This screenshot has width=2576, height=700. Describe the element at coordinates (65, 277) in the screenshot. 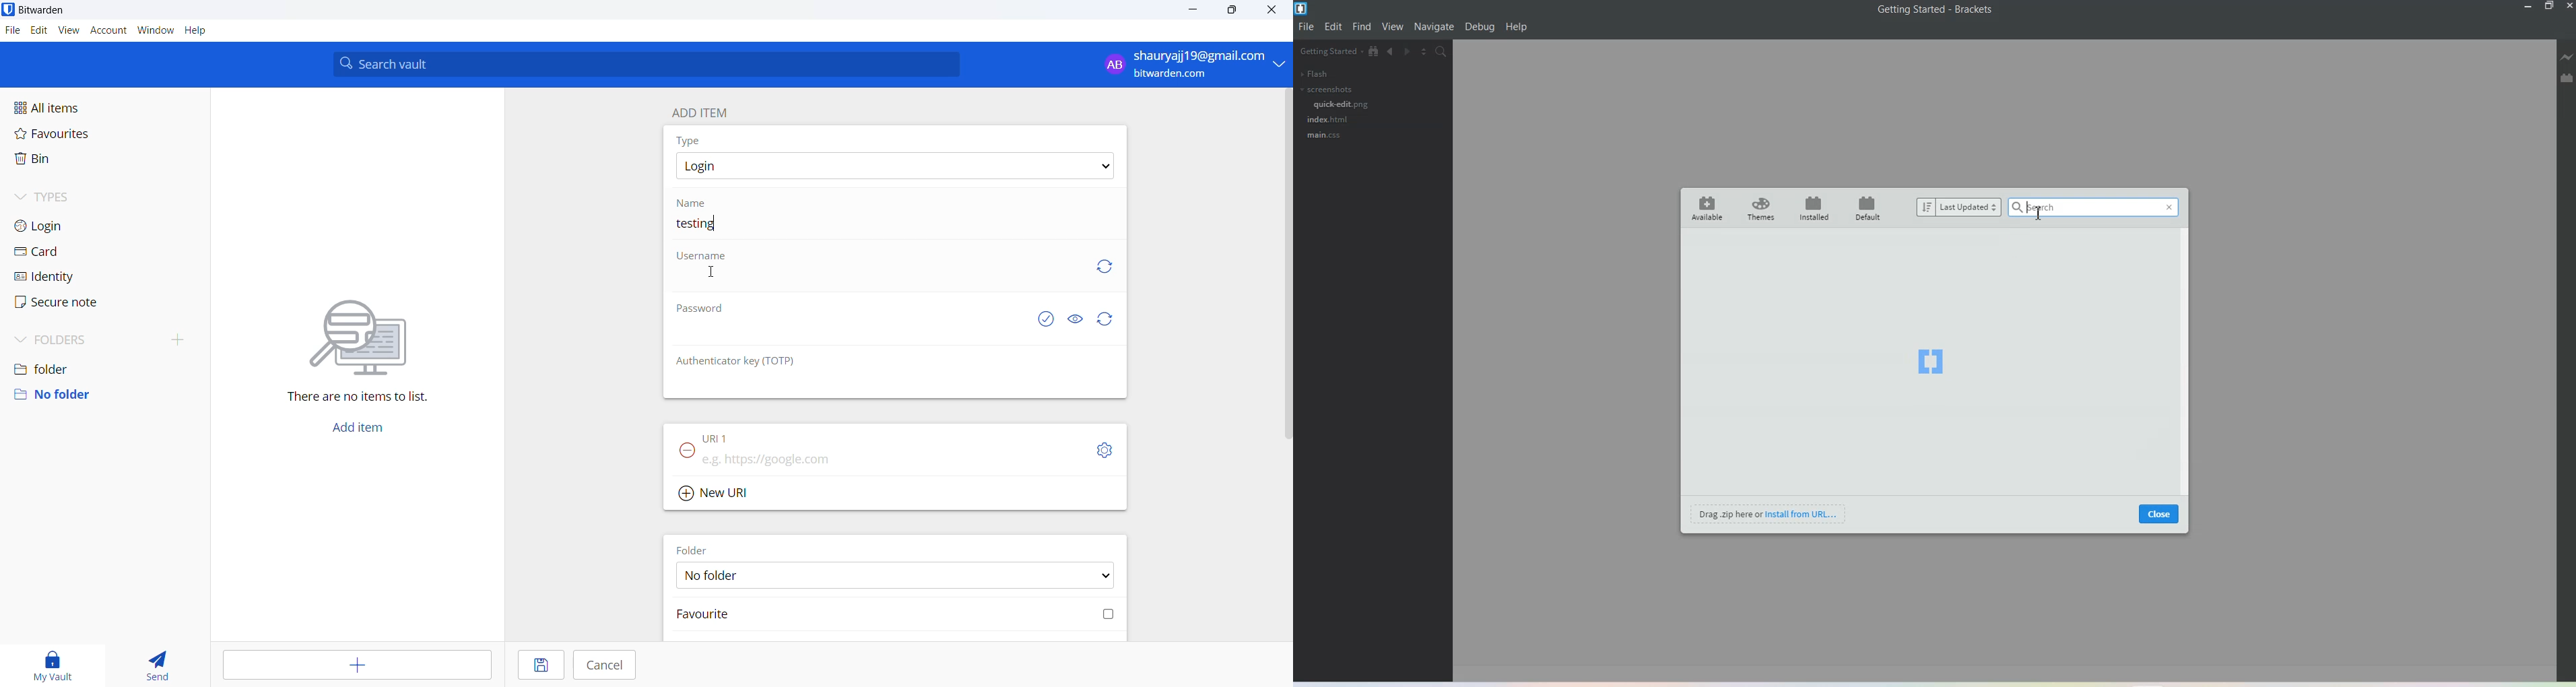

I see `identity` at that location.